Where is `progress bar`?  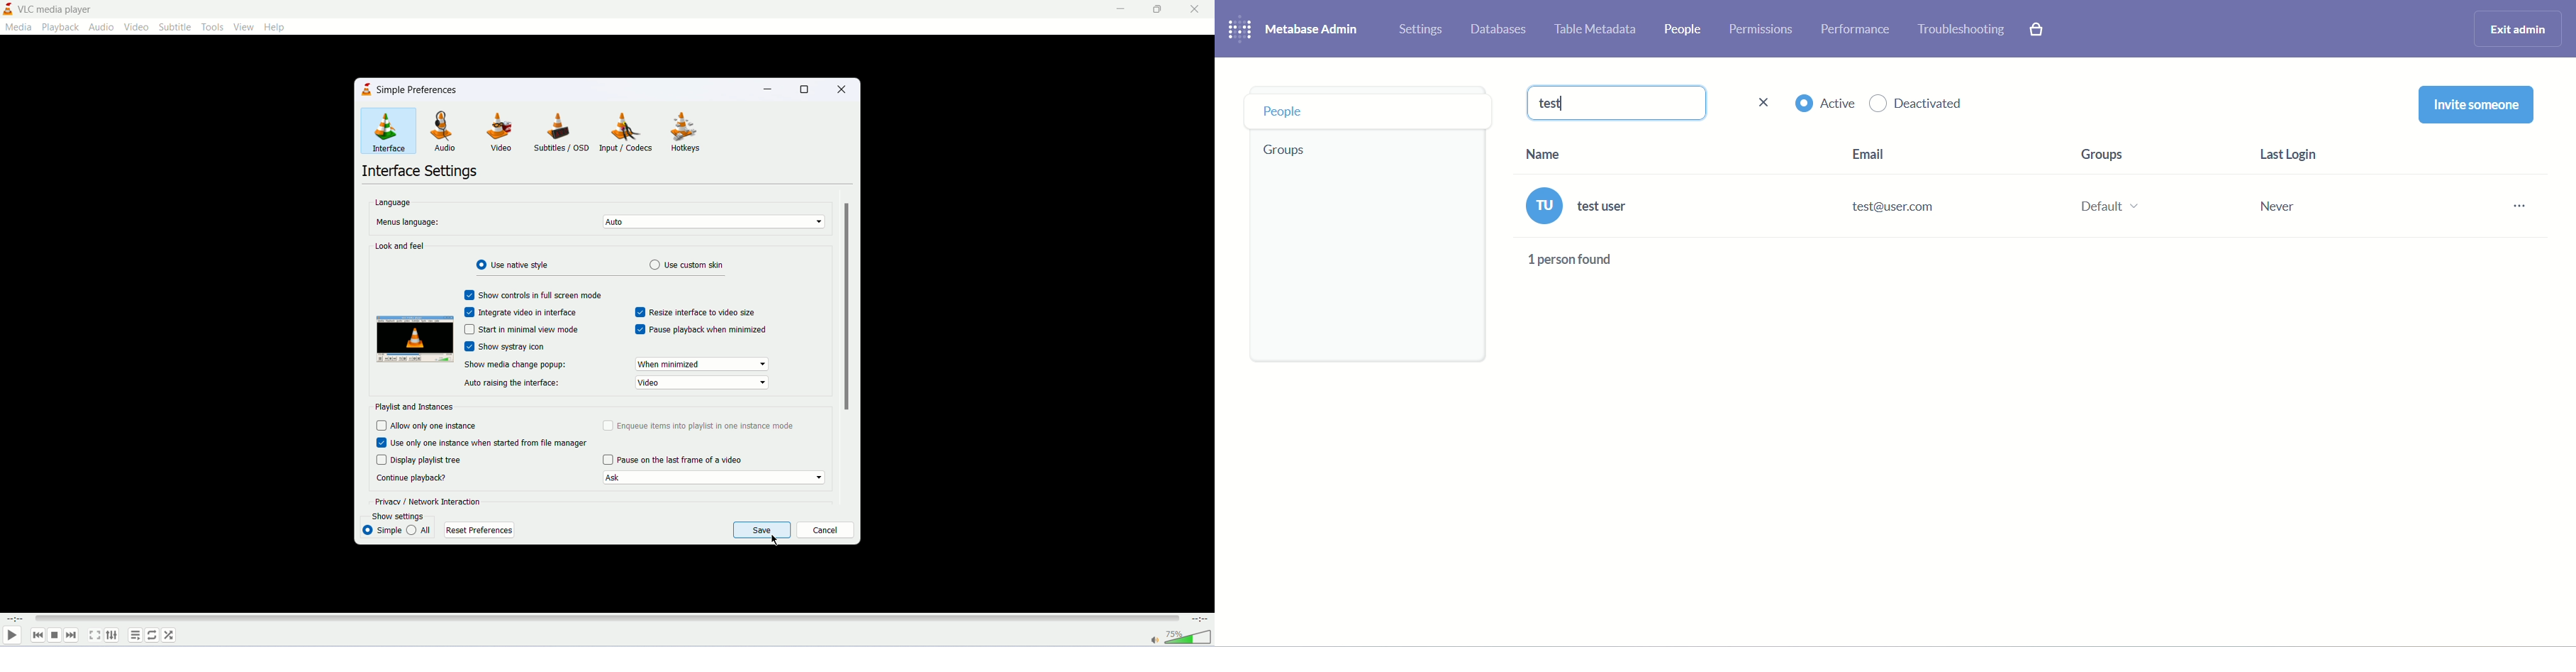 progress bar is located at coordinates (609, 620).